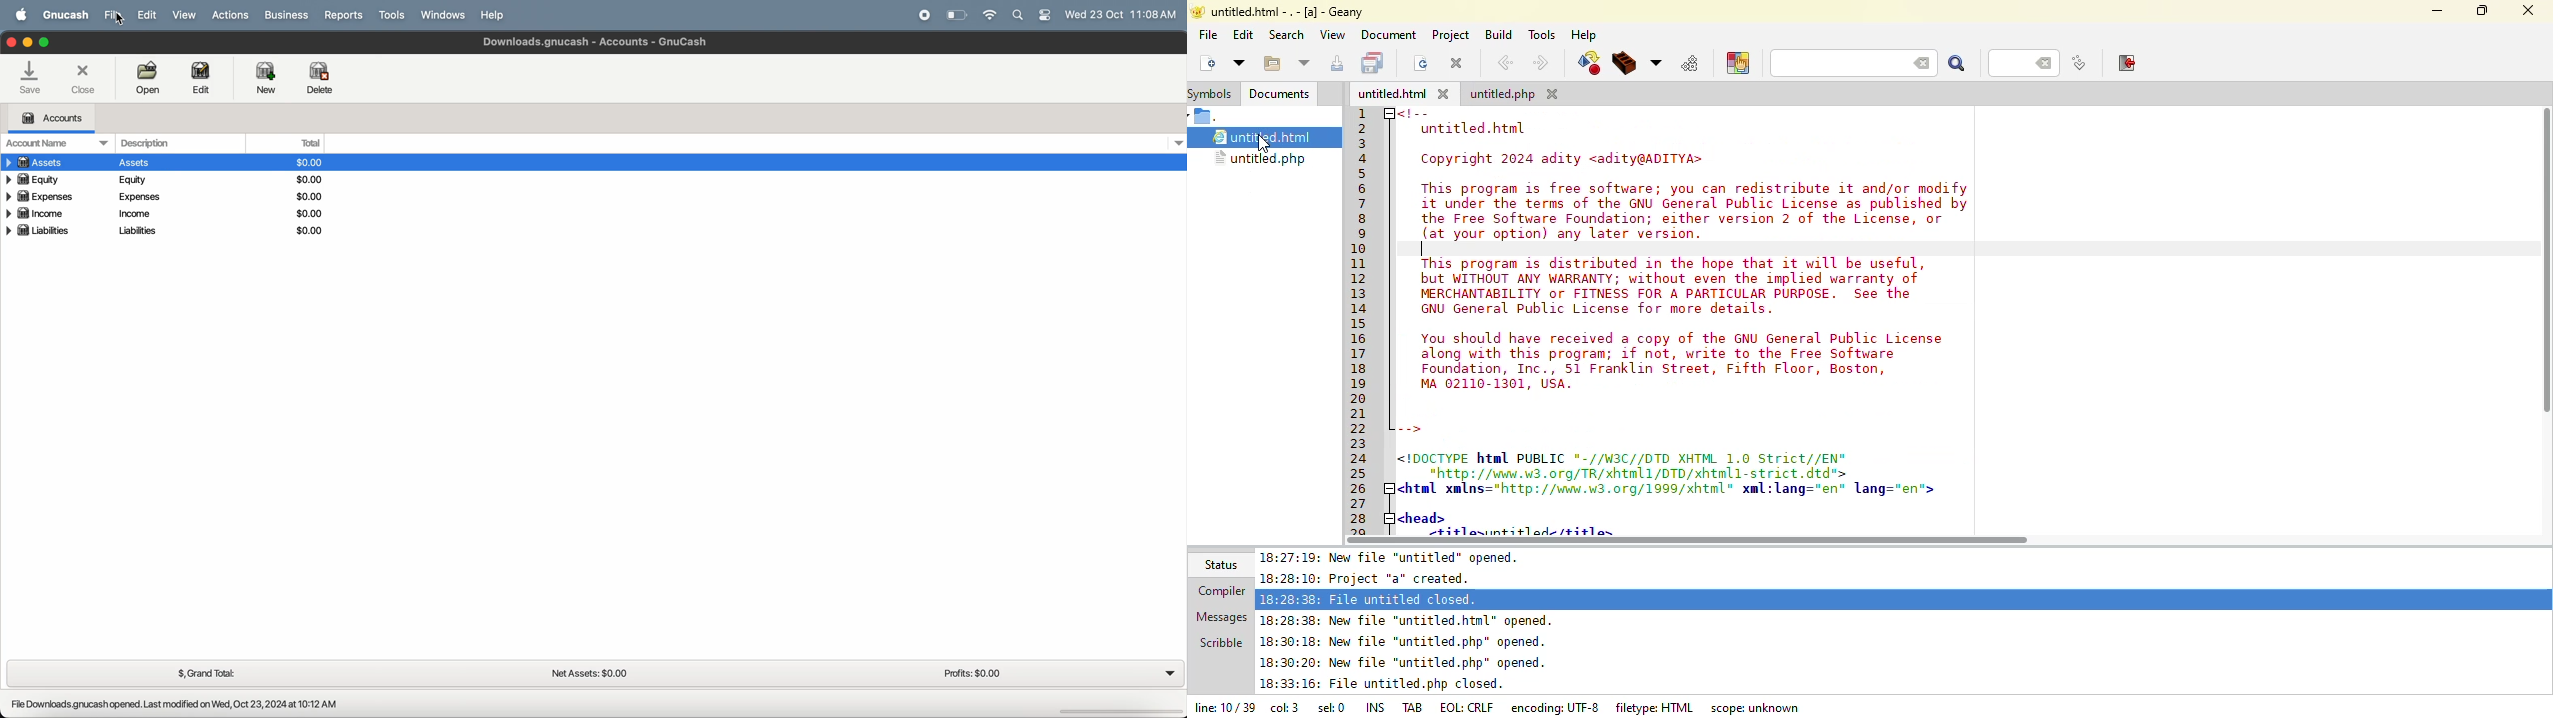 The width and height of the screenshot is (2576, 728). I want to click on dropdown, so click(1177, 142).